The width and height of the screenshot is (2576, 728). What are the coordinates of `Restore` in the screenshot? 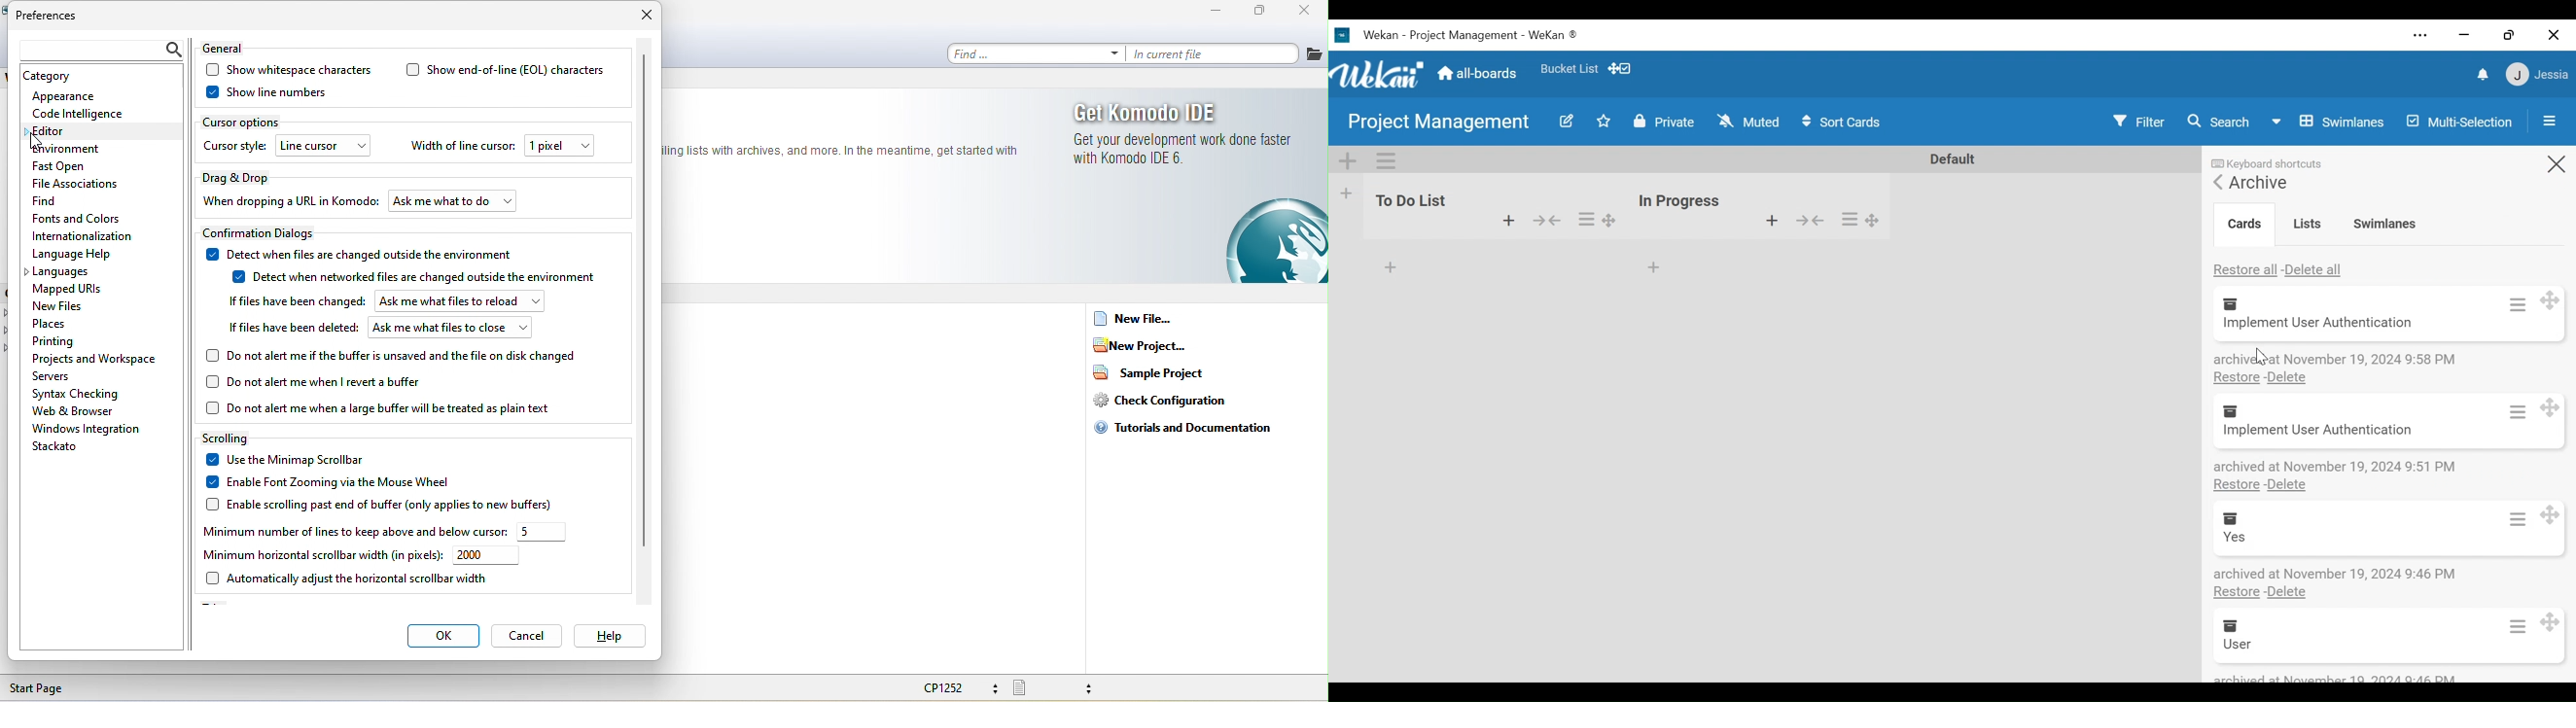 It's located at (2237, 592).